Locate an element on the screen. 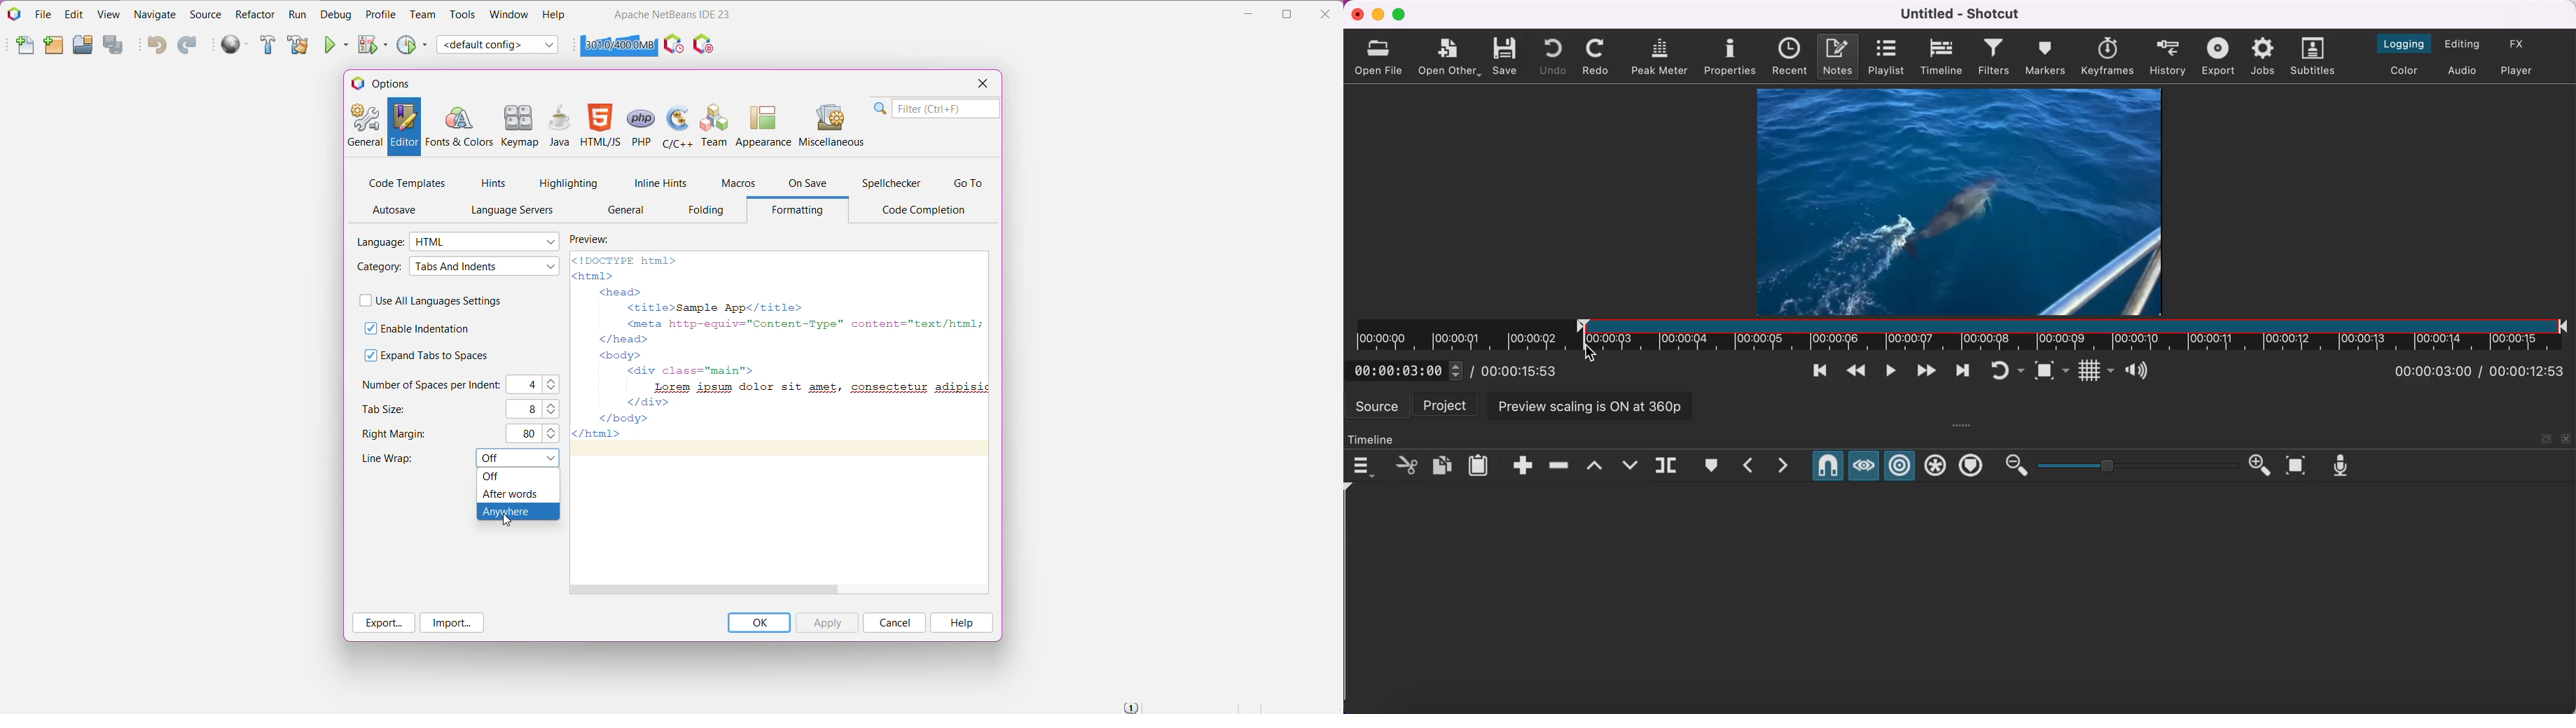  next marker is located at coordinates (1785, 466).